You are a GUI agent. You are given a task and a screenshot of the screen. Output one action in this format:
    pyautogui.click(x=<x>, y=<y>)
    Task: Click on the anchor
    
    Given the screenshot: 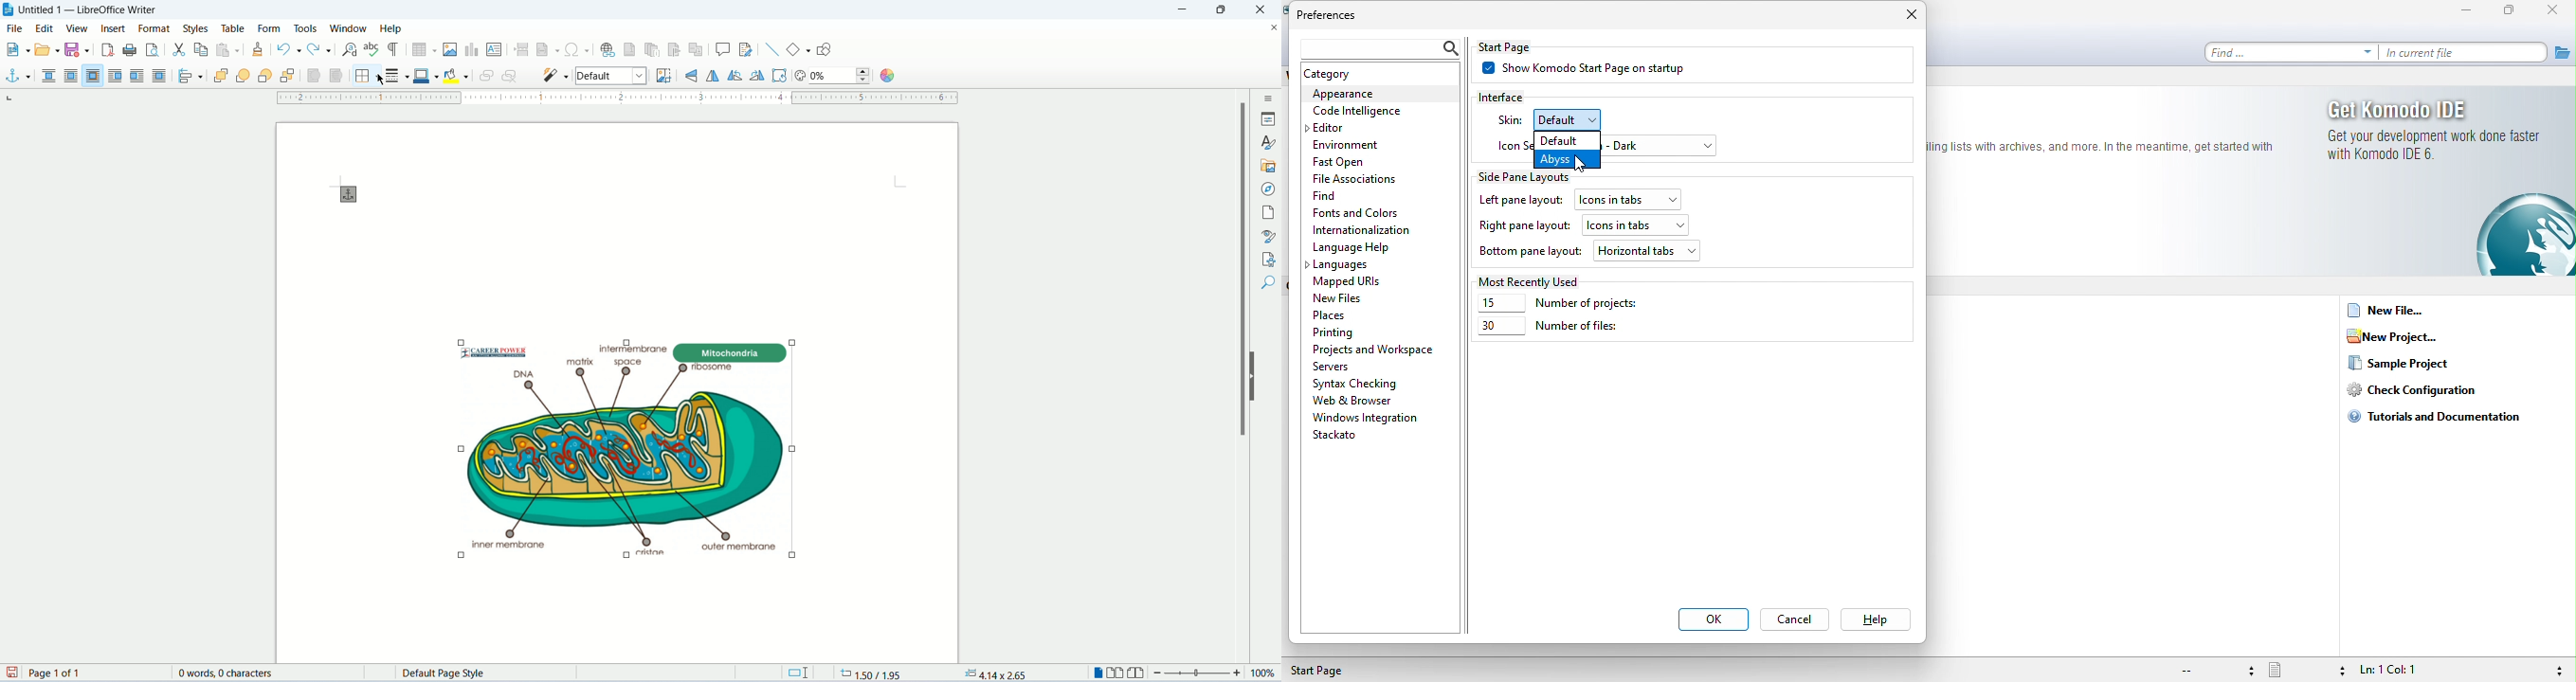 What is the action you would take?
    pyautogui.click(x=17, y=77)
    